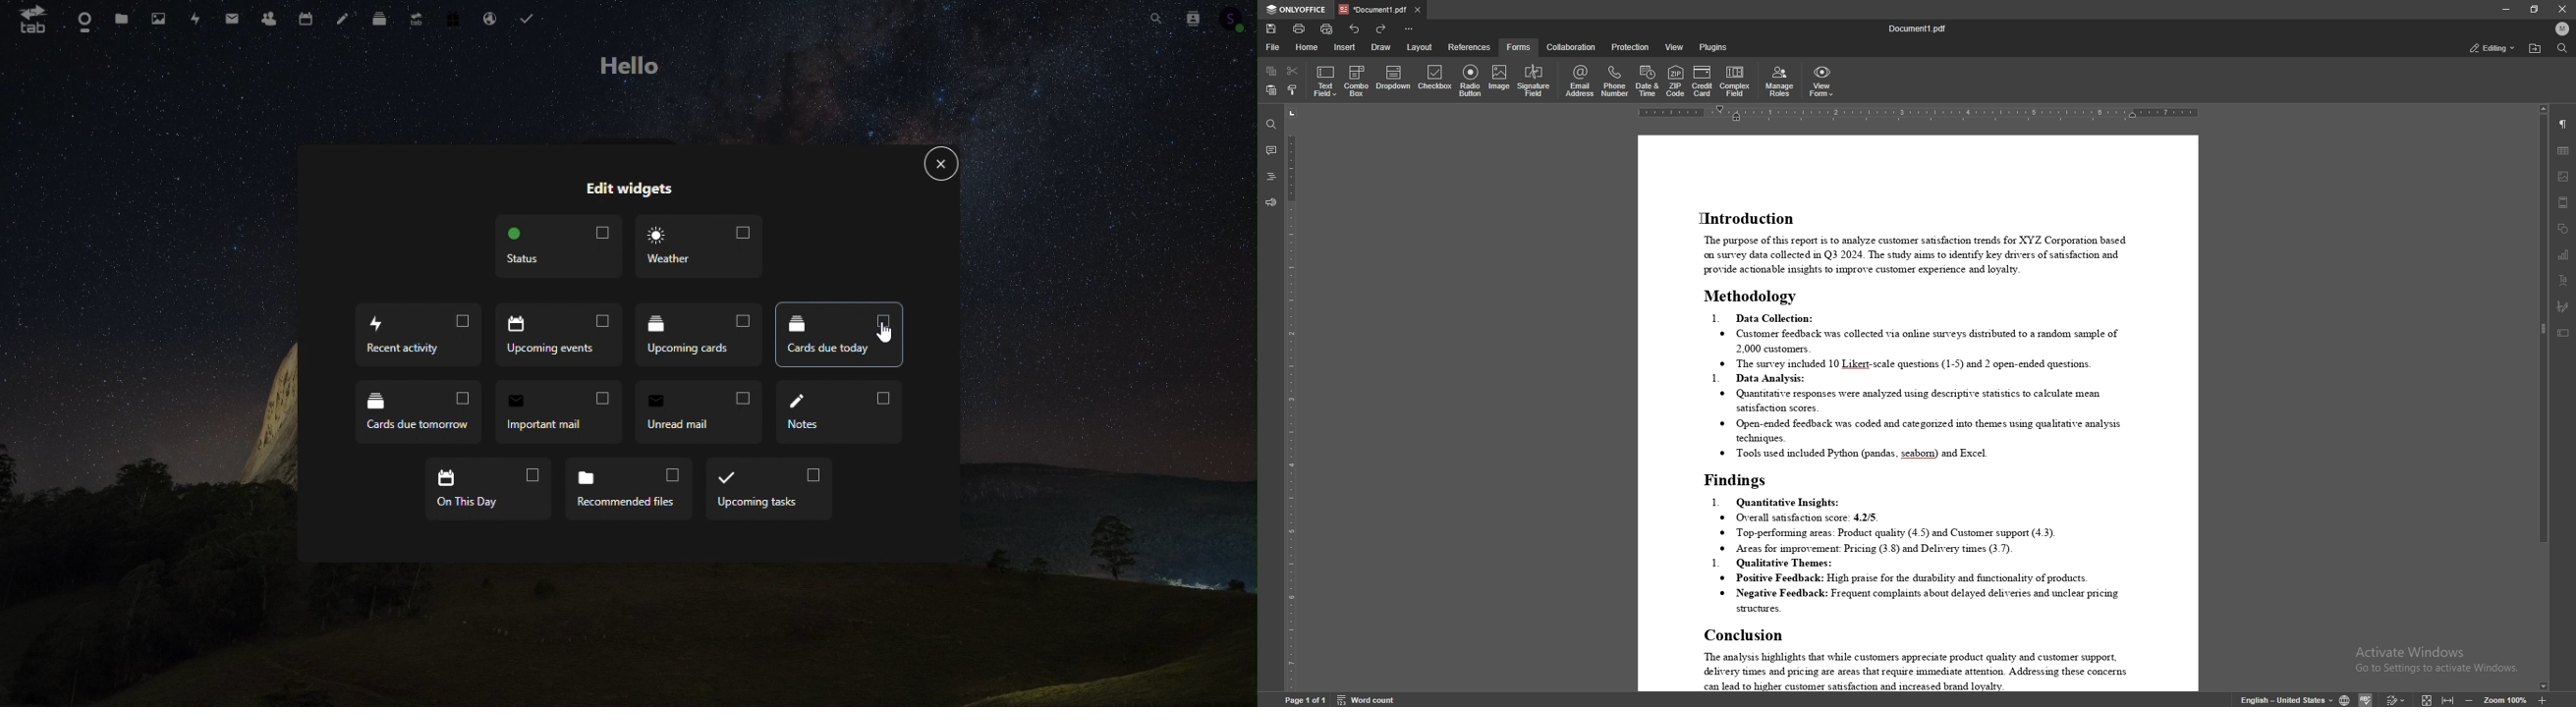 This screenshot has height=728, width=2576. I want to click on status, so click(2494, 48).